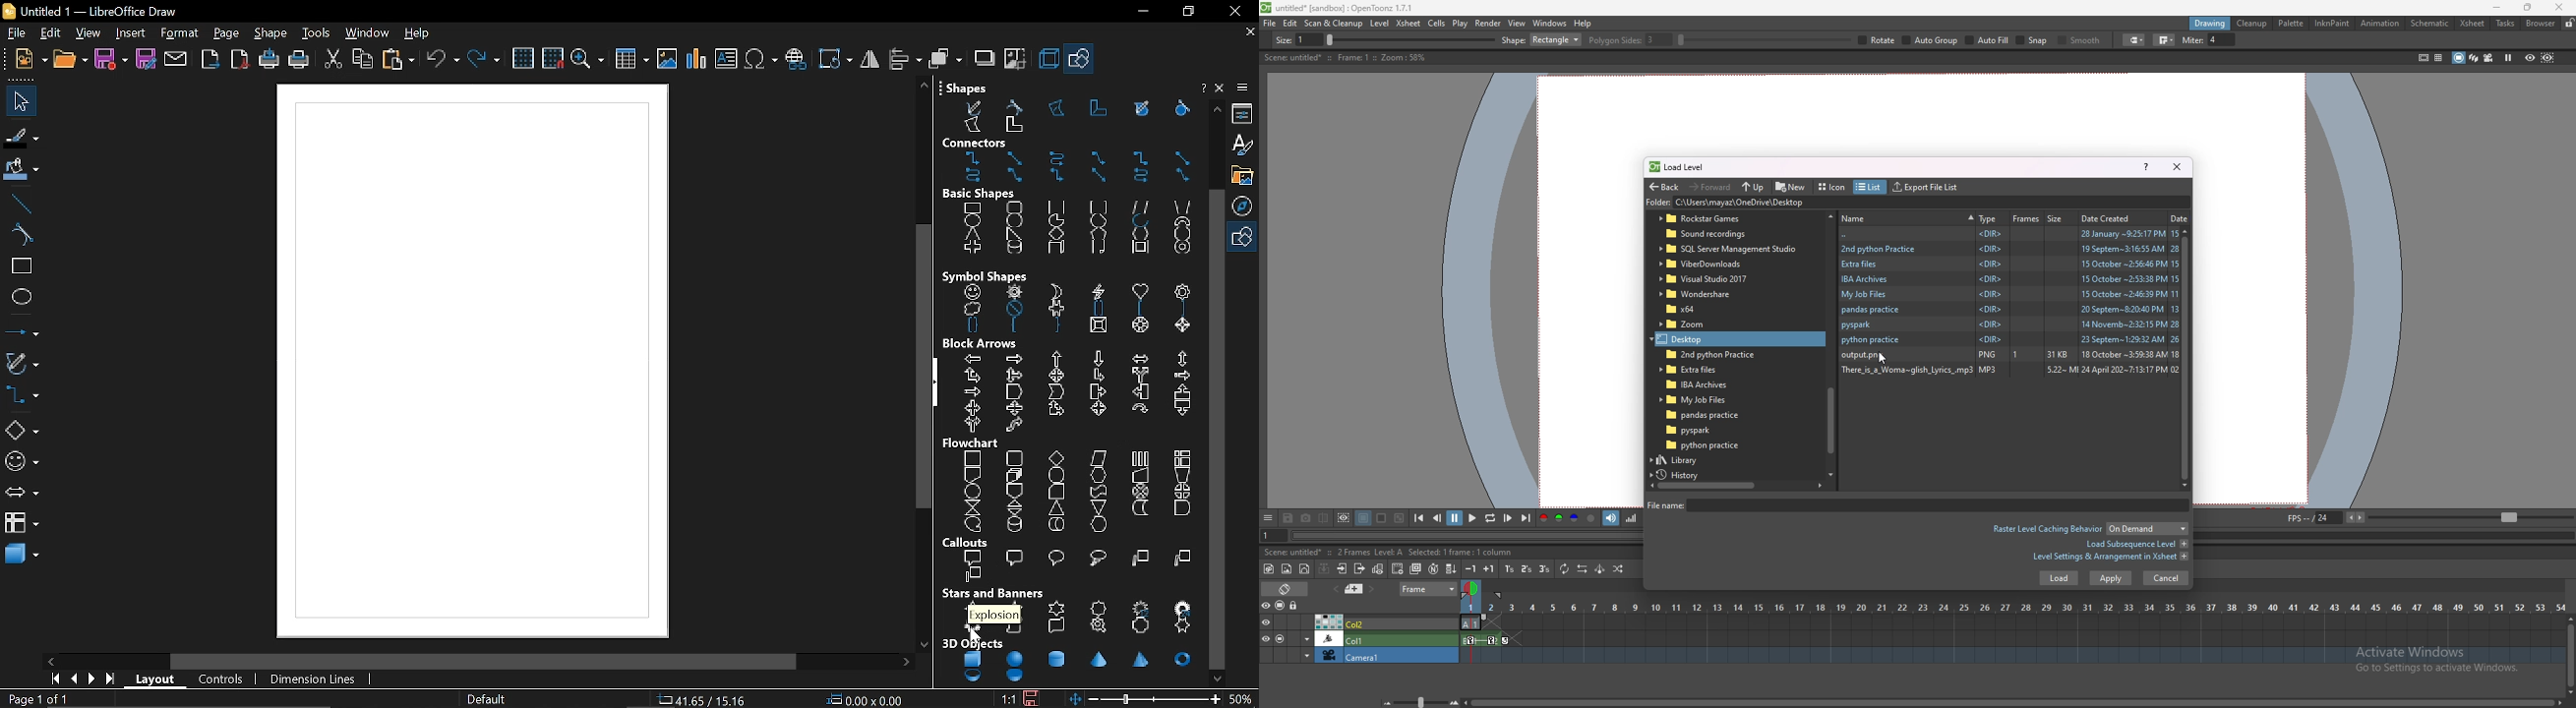 The width and height of the screenshot is (2576, 728). Describe the element at coordinates (470, 357) in the screenshot. I see `Display` at that location.